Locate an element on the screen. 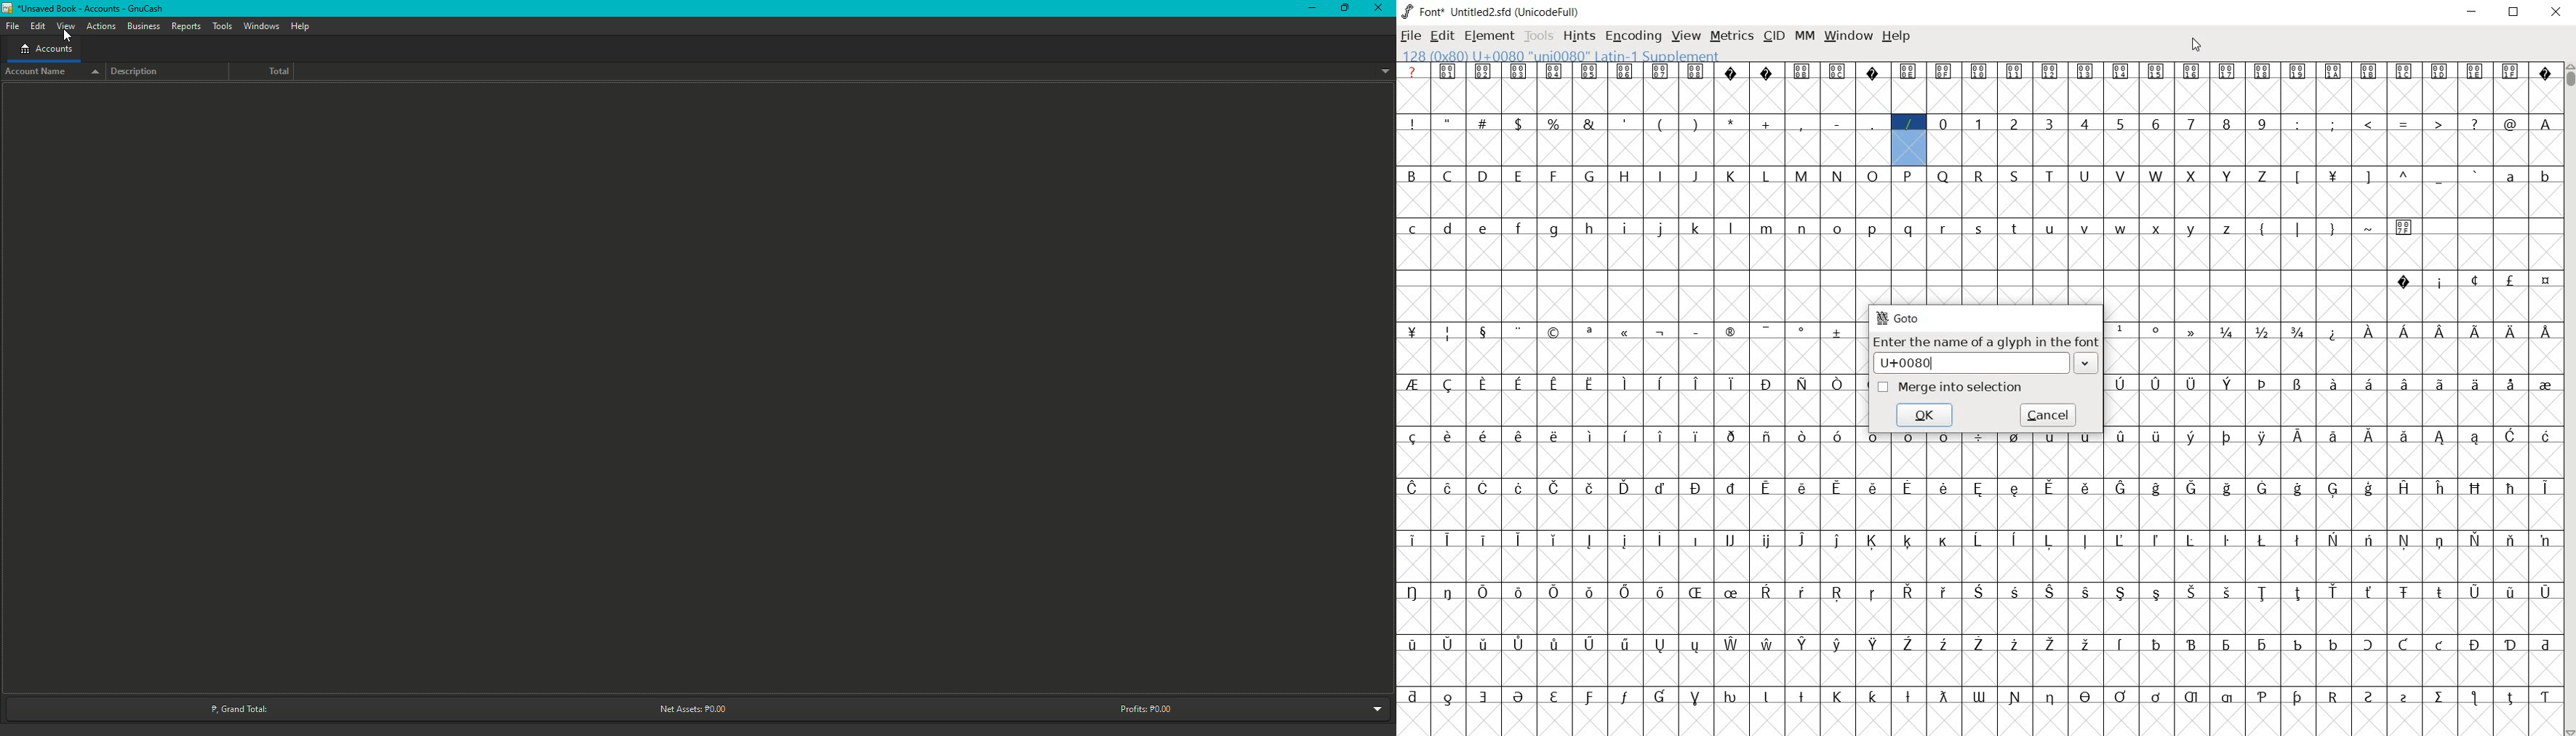  glyph is located at coordinates (1660, 72).